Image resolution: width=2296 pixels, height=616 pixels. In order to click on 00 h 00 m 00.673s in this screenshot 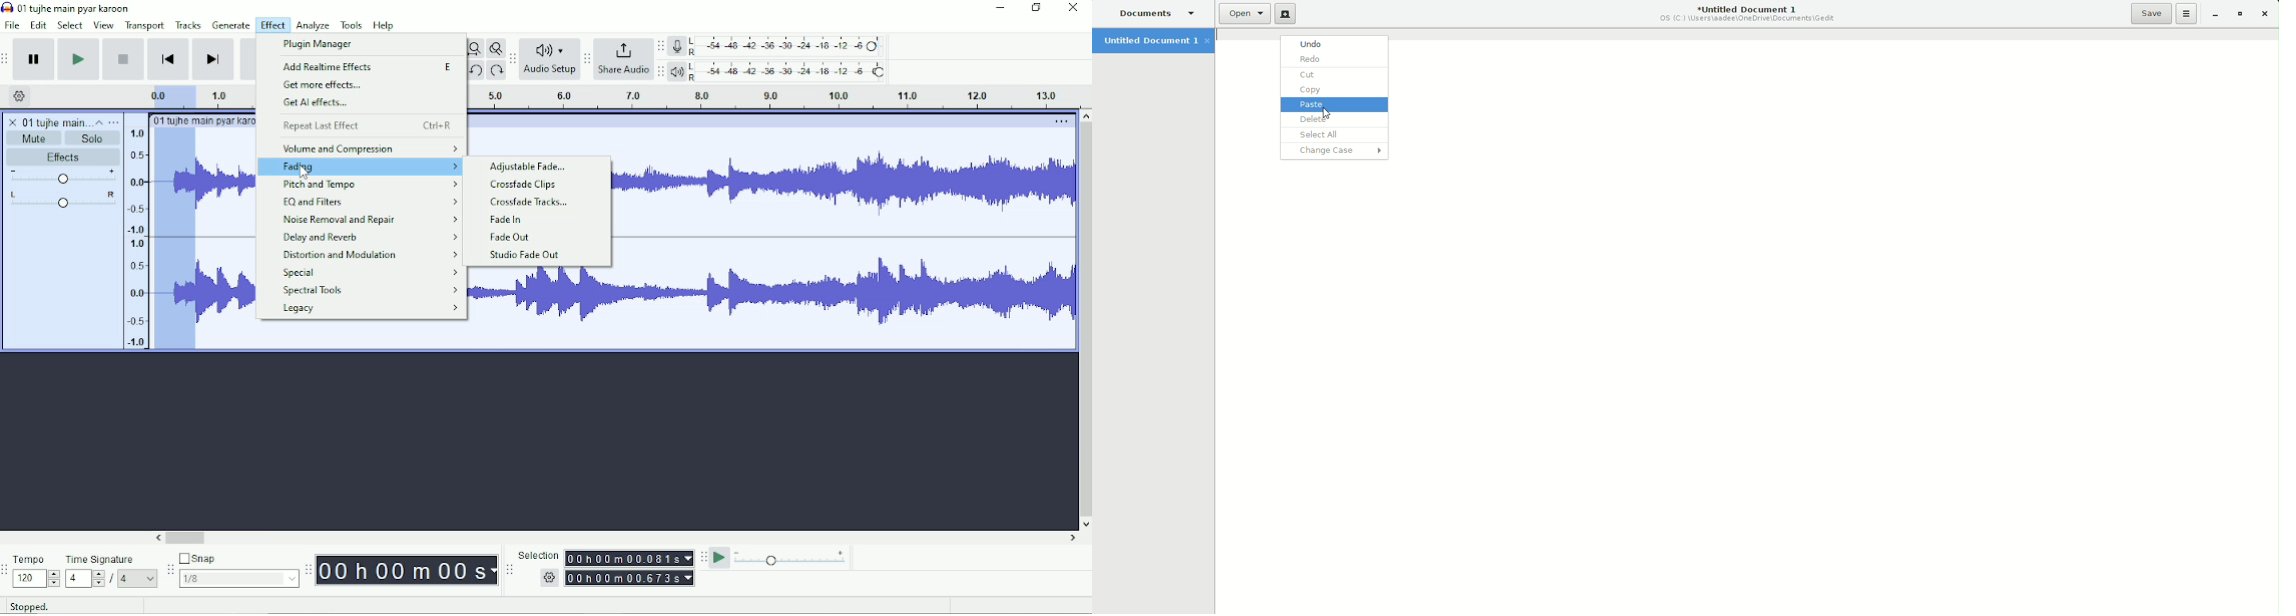, I will do `click(632, 577)`.